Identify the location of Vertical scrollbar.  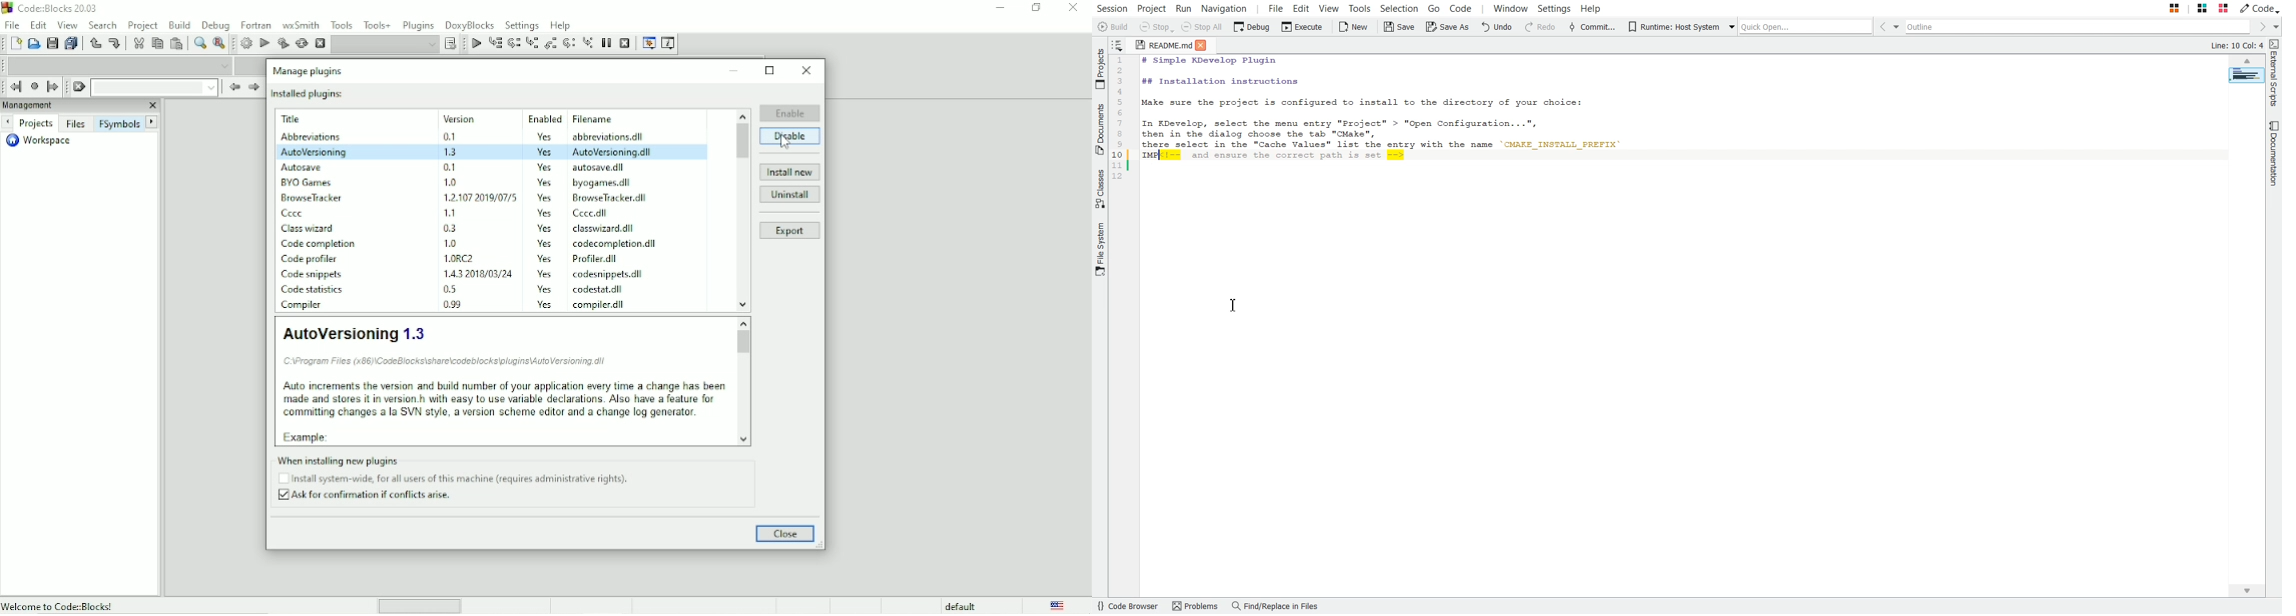
(740, 209).